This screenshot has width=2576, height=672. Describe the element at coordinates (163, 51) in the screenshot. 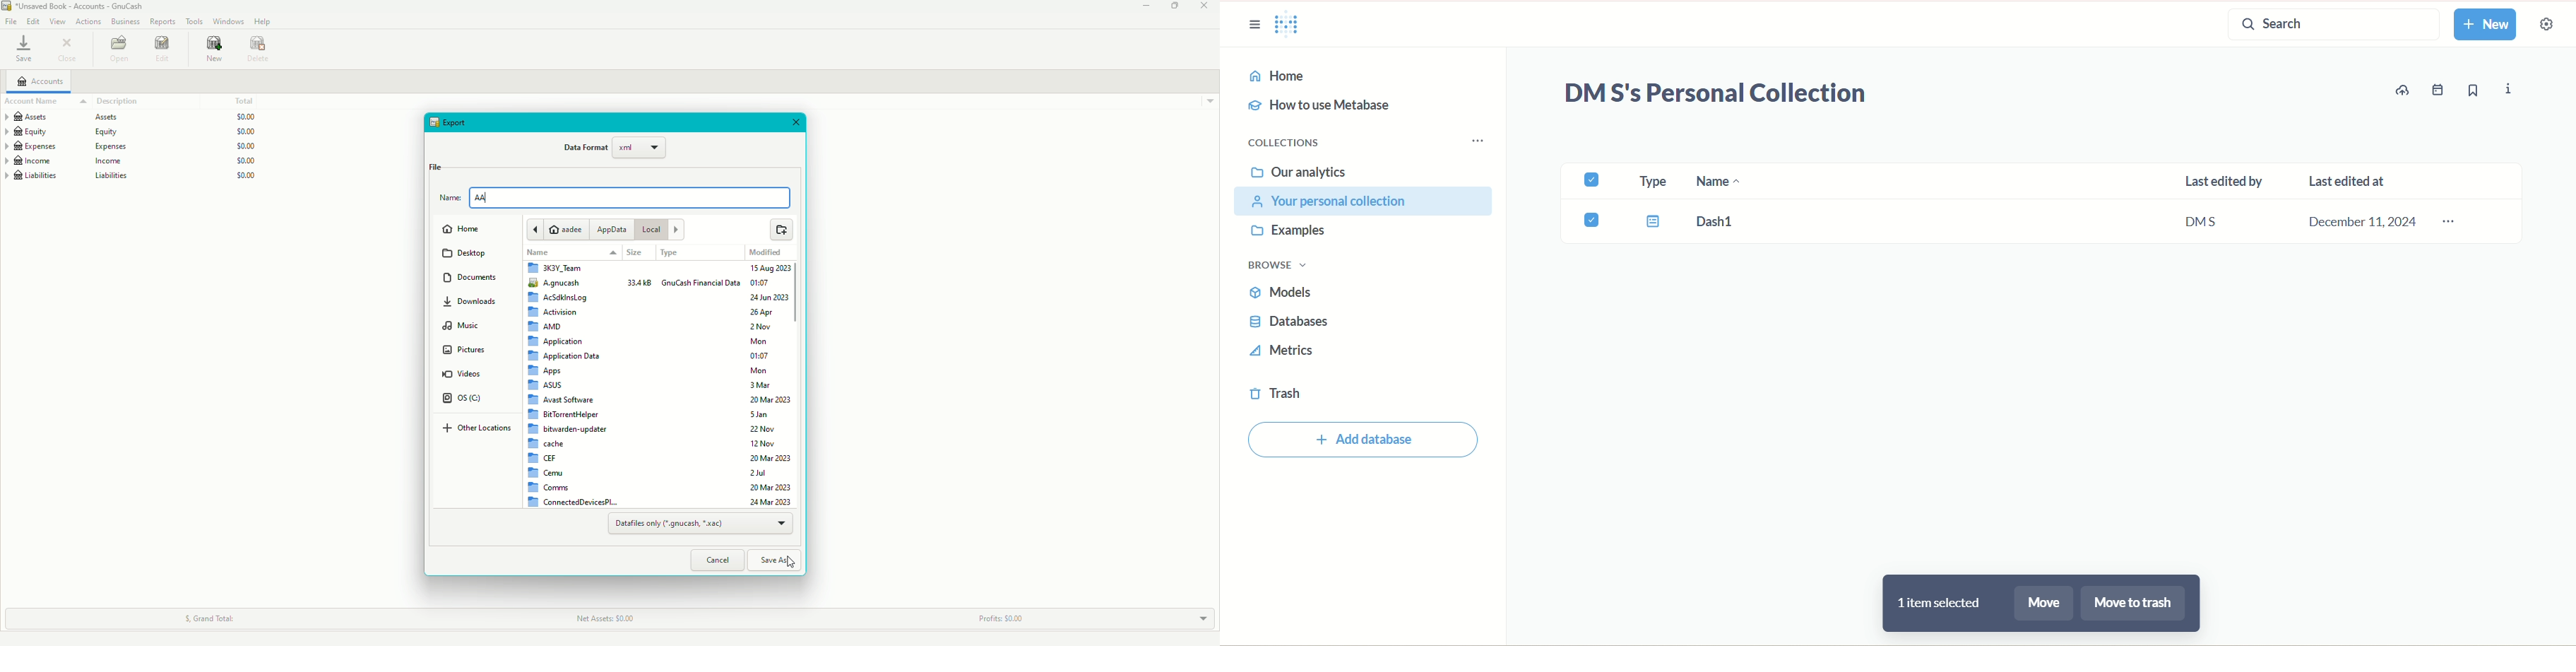

I see `Edit` at that location.